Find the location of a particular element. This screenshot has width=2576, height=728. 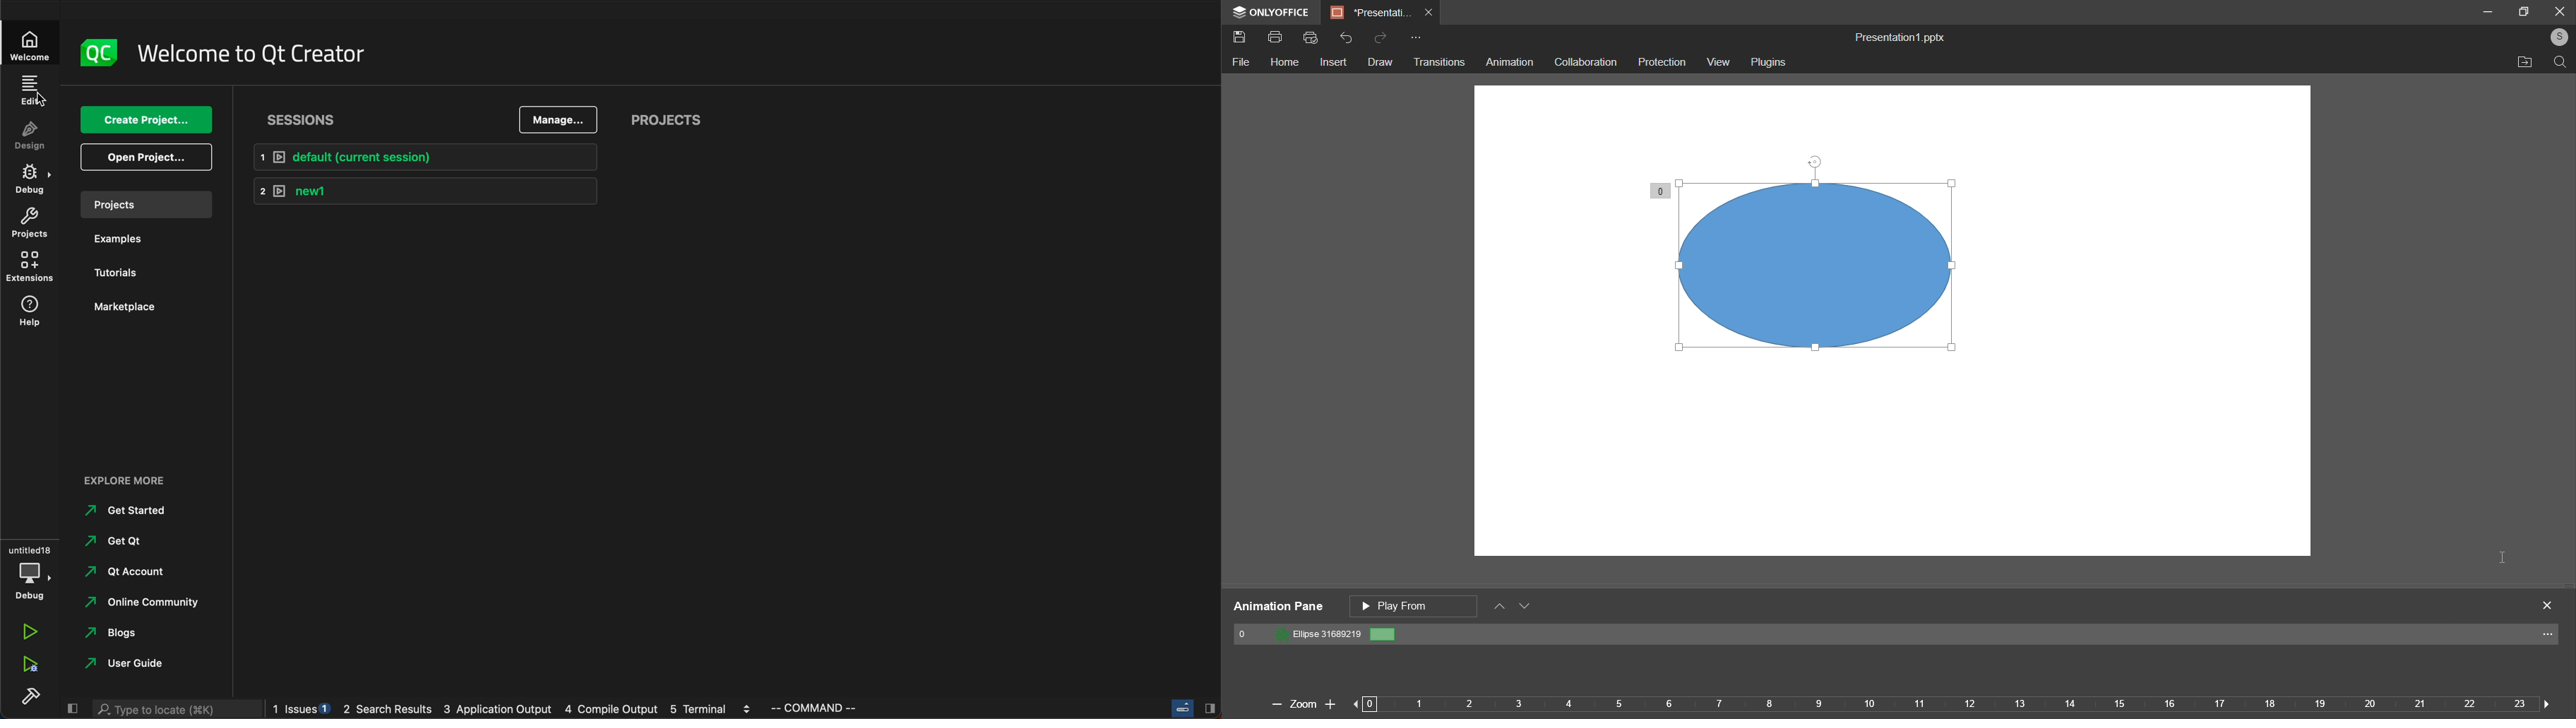

Save is located at coordinates (1241, 38).